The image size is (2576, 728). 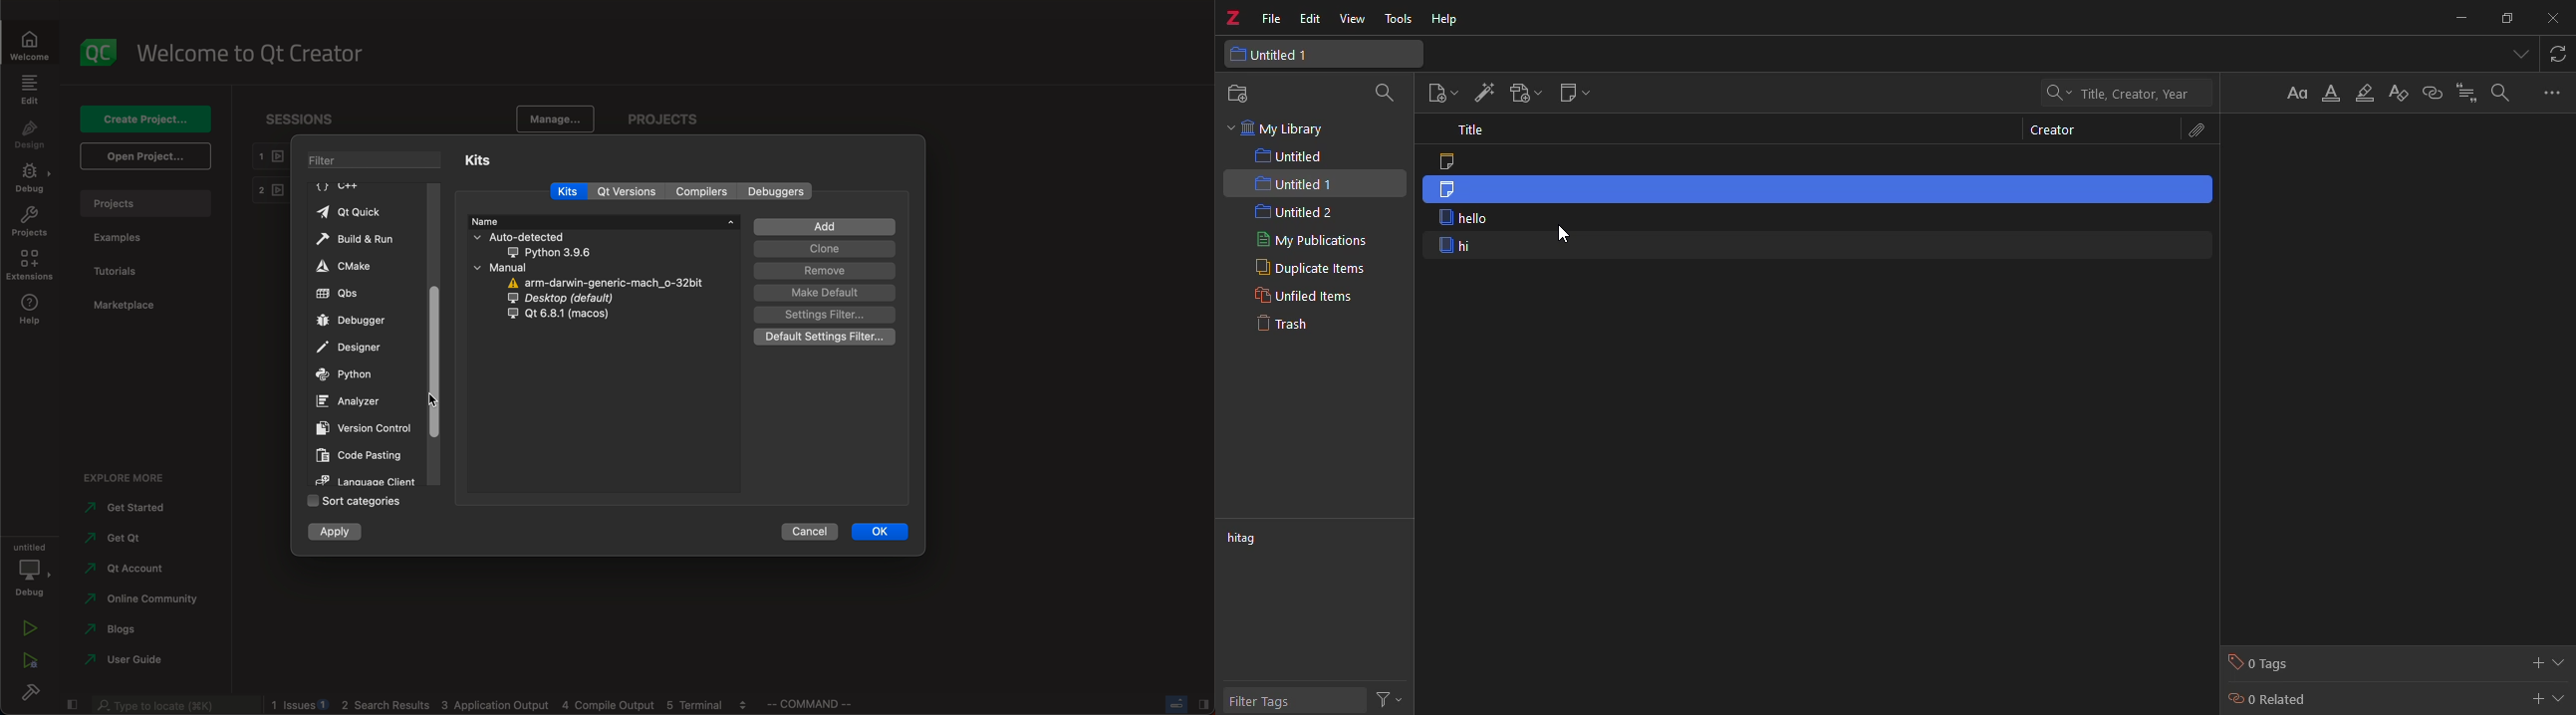 What do you see at coordinates (71, 704) in the screenshot?
I see `close slide bar` at bounding box center [71, 704].